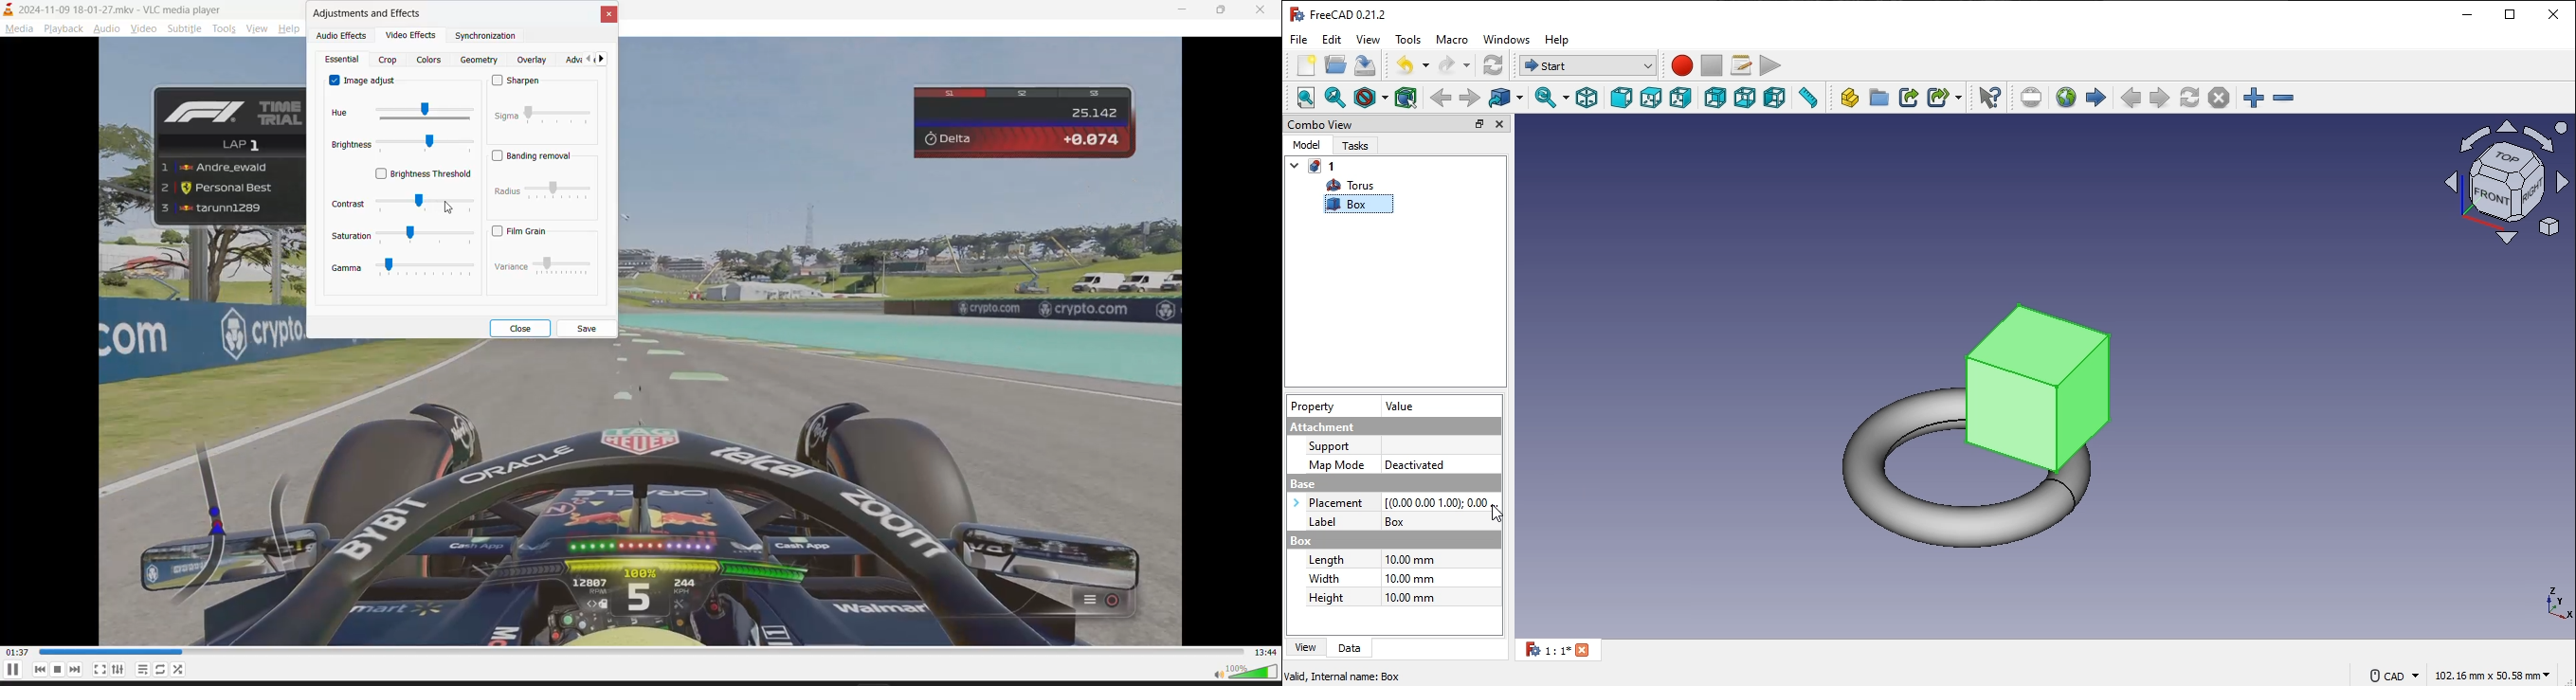 Image resolution: width=2576 pixels, height=700 pixels. What do you see at coordinates (1908, 97) in the screenshot?
I see `make link` at bounding box center [1908, 97].